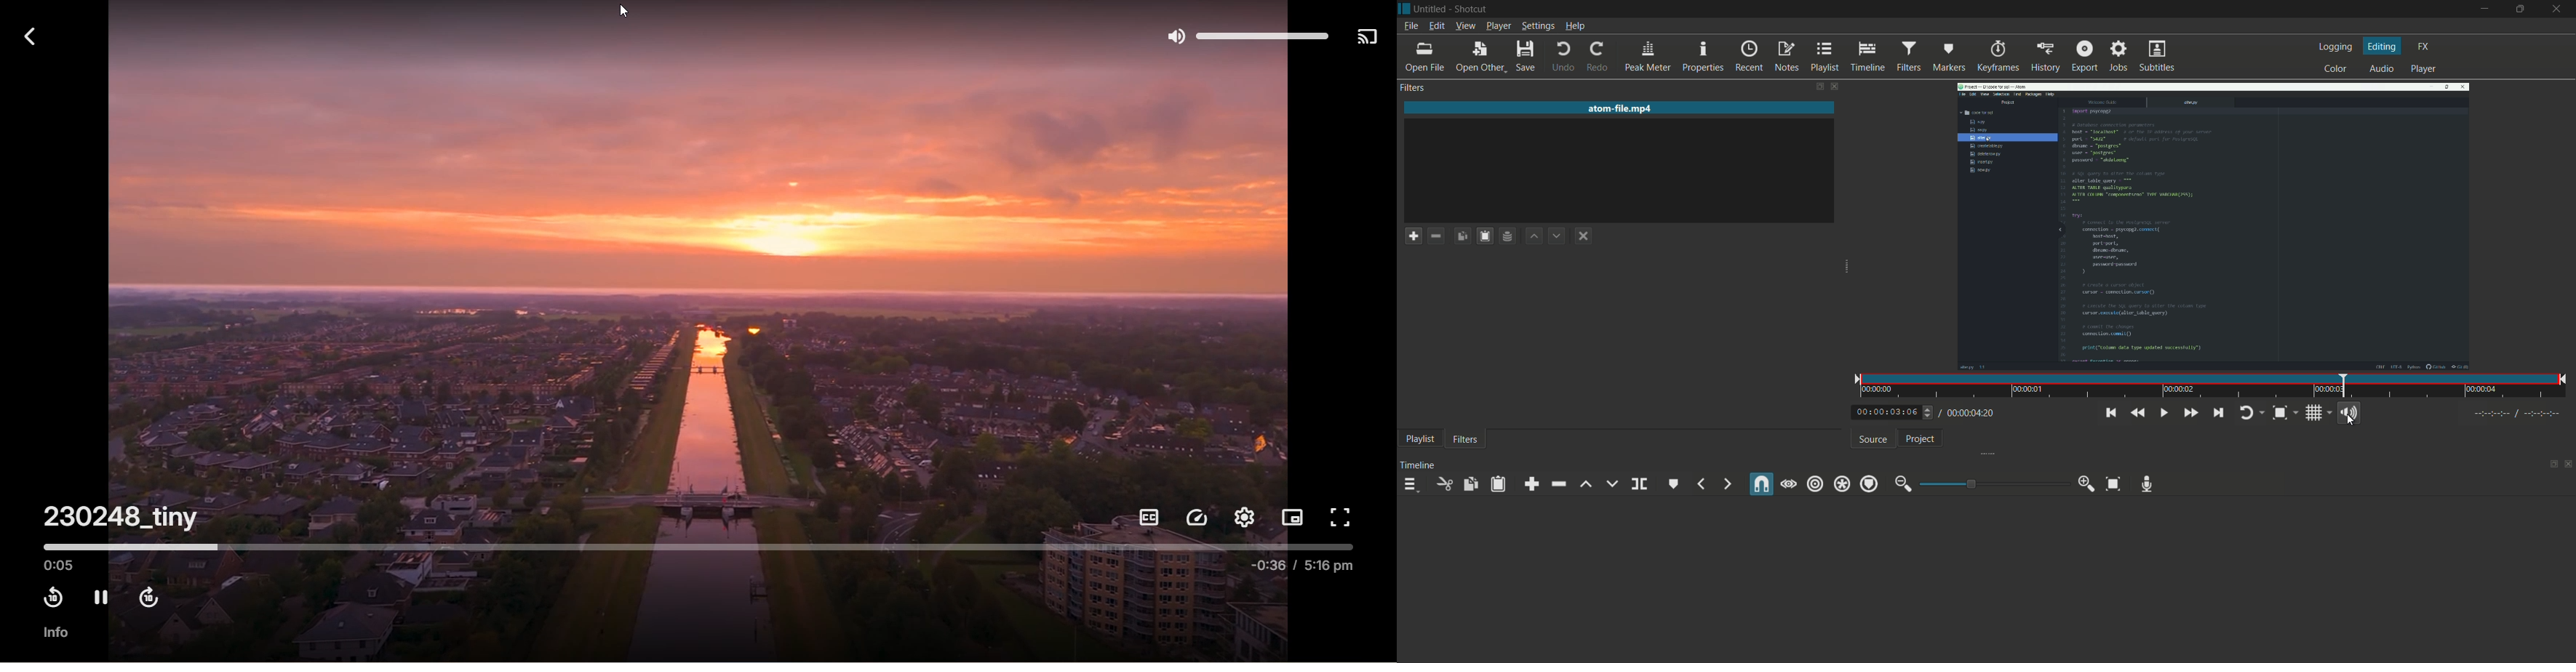 The width and height of the screenshot is (2576, 672). Describe the element at coordinates (2383, 46) in the screenshot. I see `editing` at that location.